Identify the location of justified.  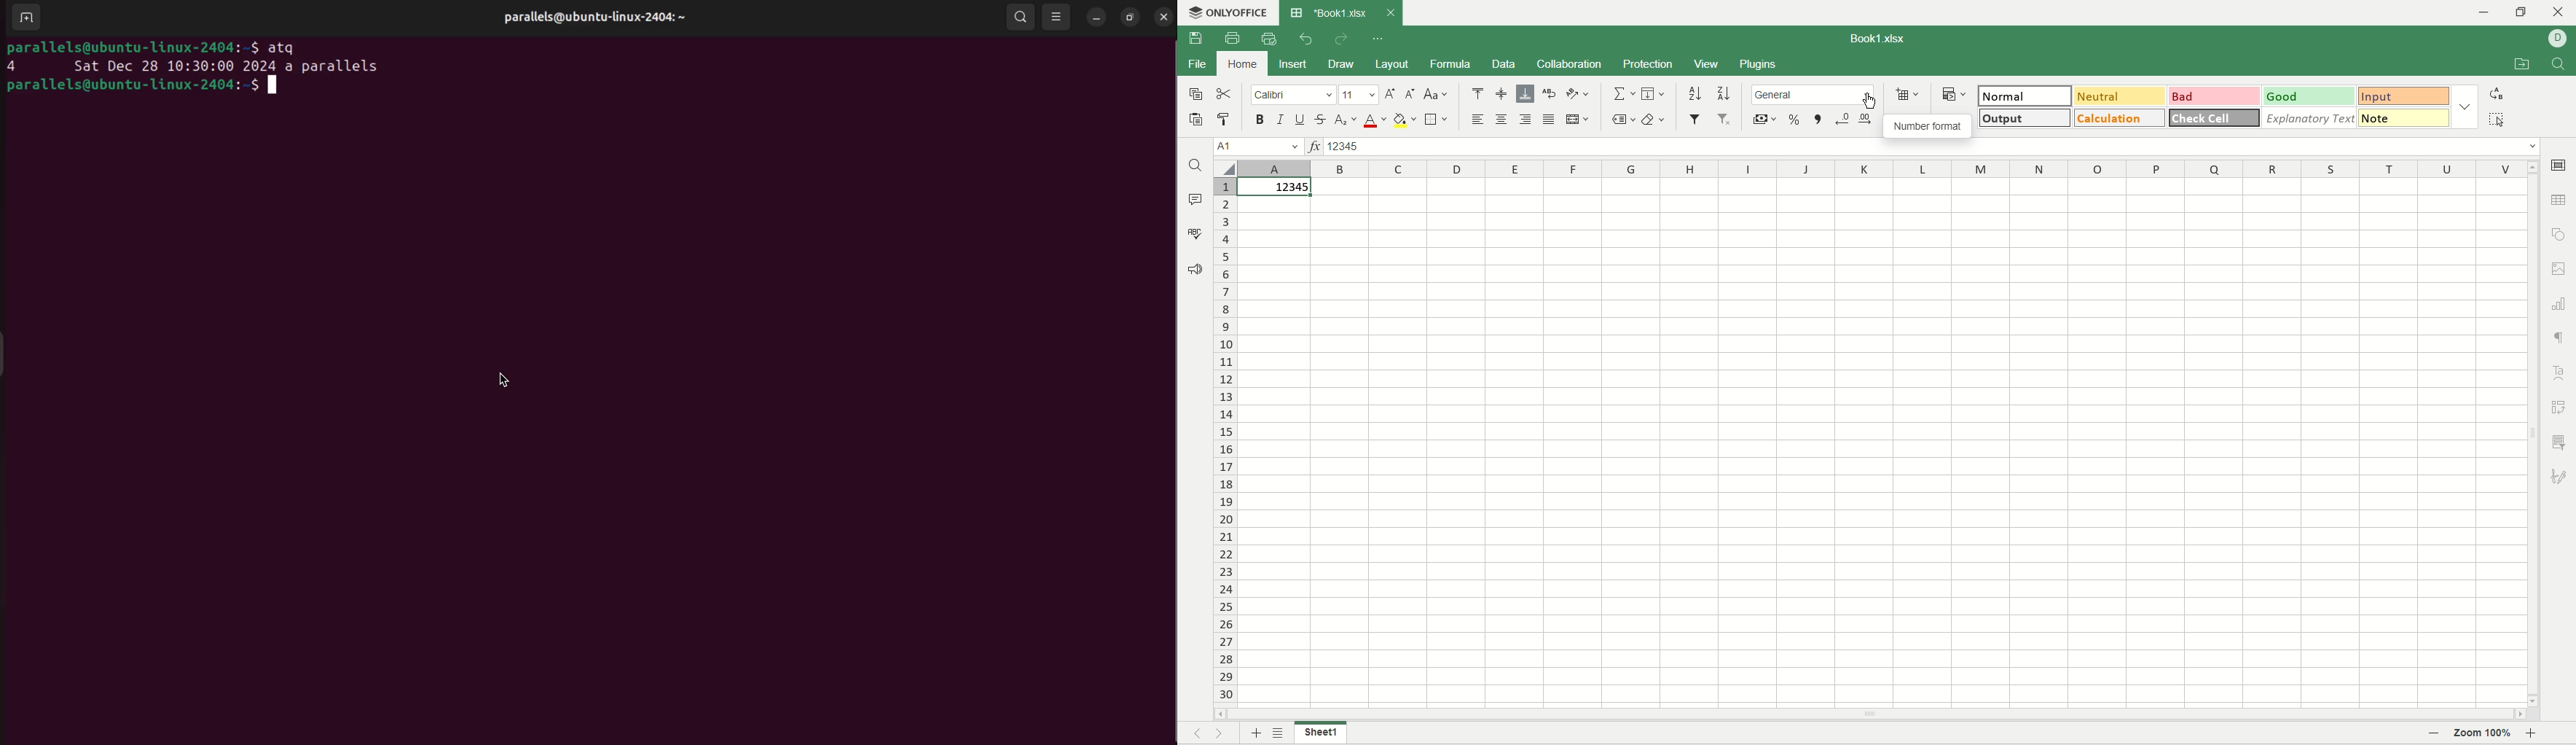
(1550, 120).